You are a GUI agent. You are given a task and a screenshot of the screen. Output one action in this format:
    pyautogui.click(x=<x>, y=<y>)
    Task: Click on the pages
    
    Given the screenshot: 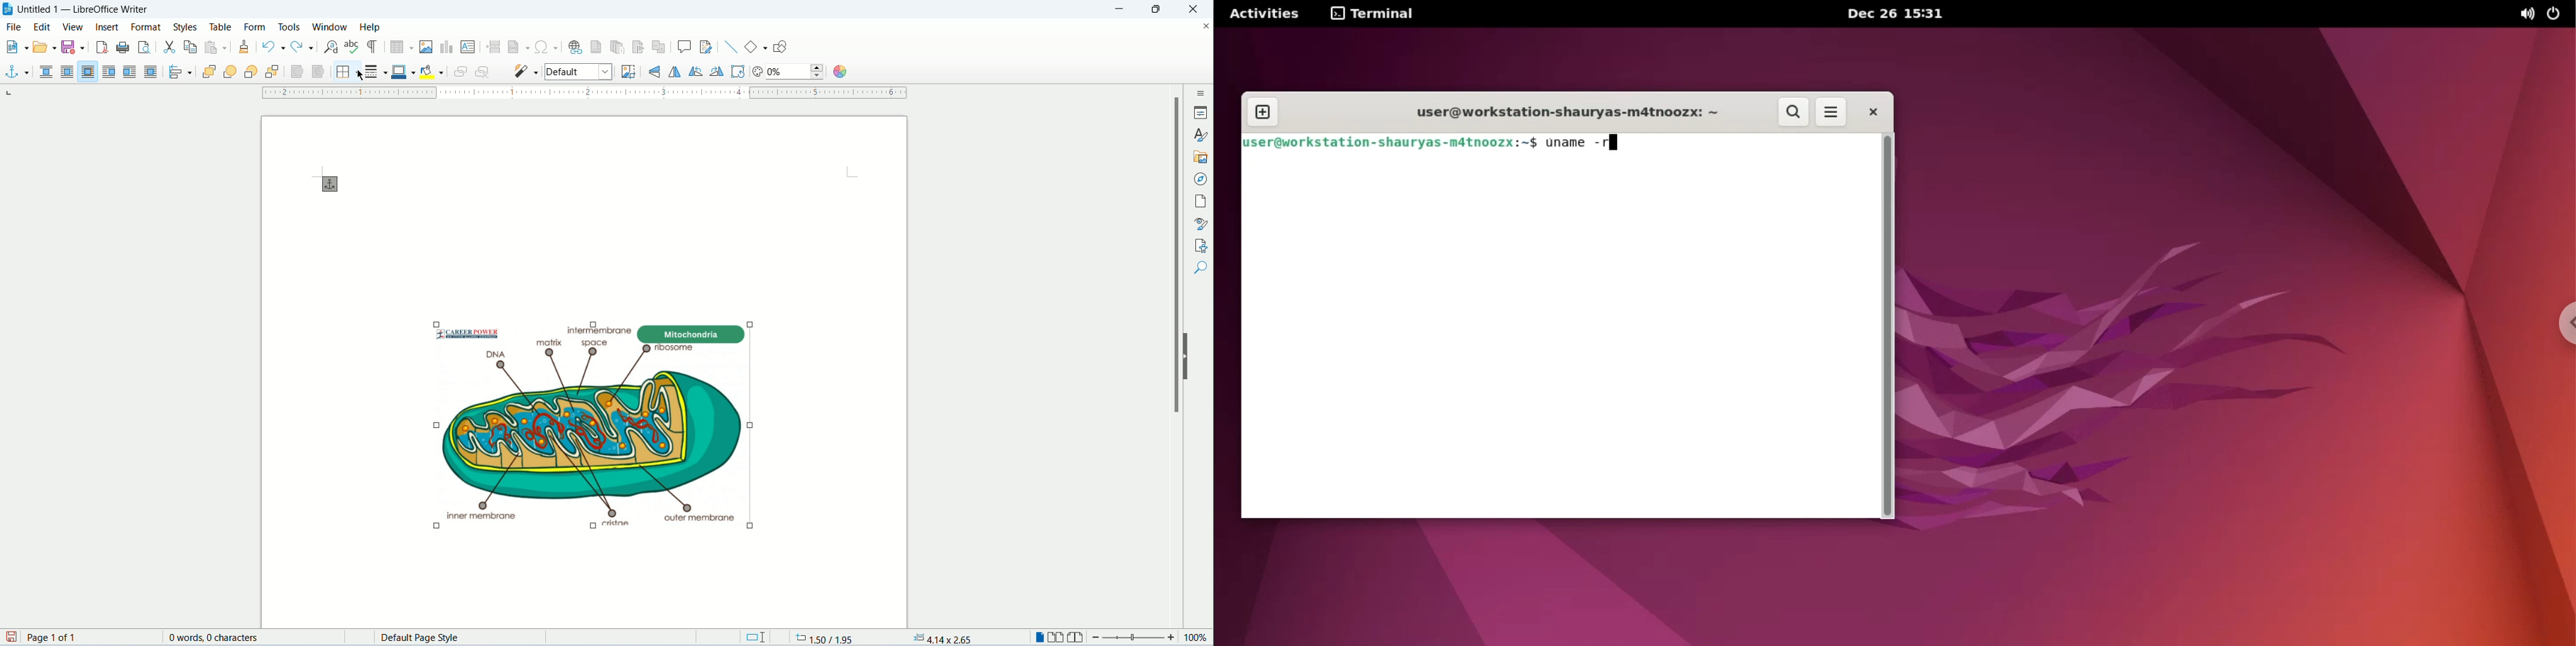 What is the action you would take?
    pyautogui.click(x=1202, y=203)
    